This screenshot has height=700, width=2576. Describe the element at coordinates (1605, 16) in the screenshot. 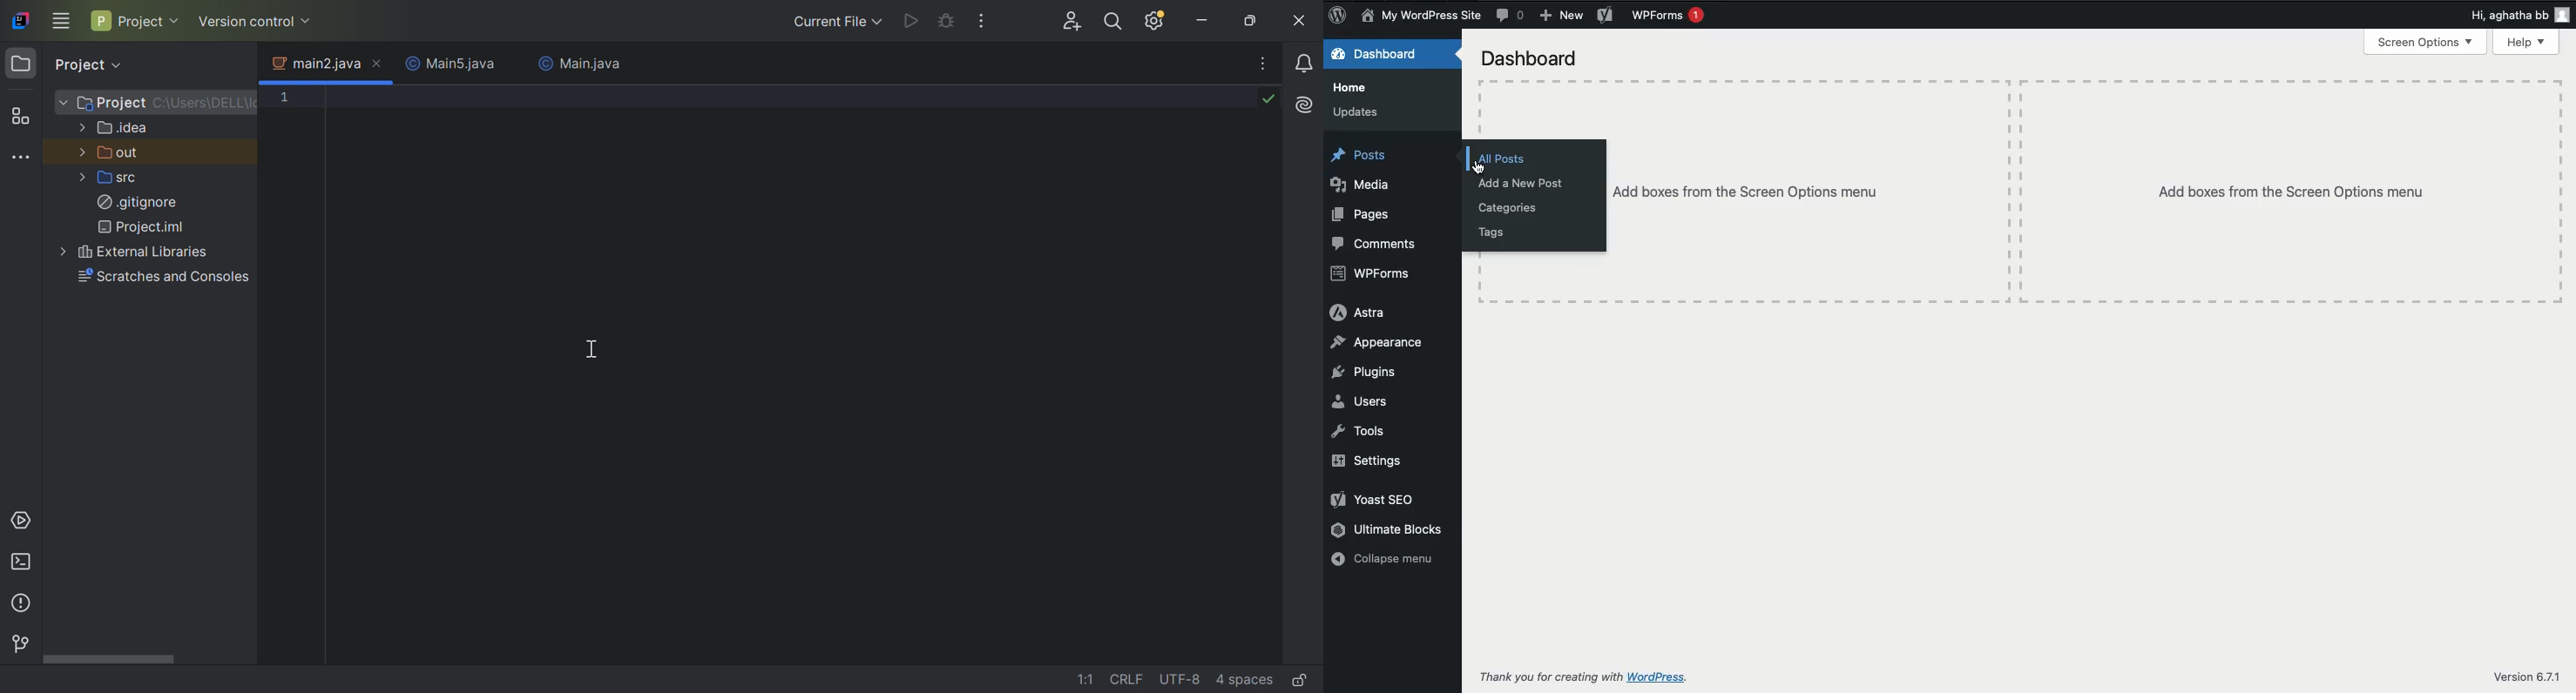

I see `Yoast` at that location.